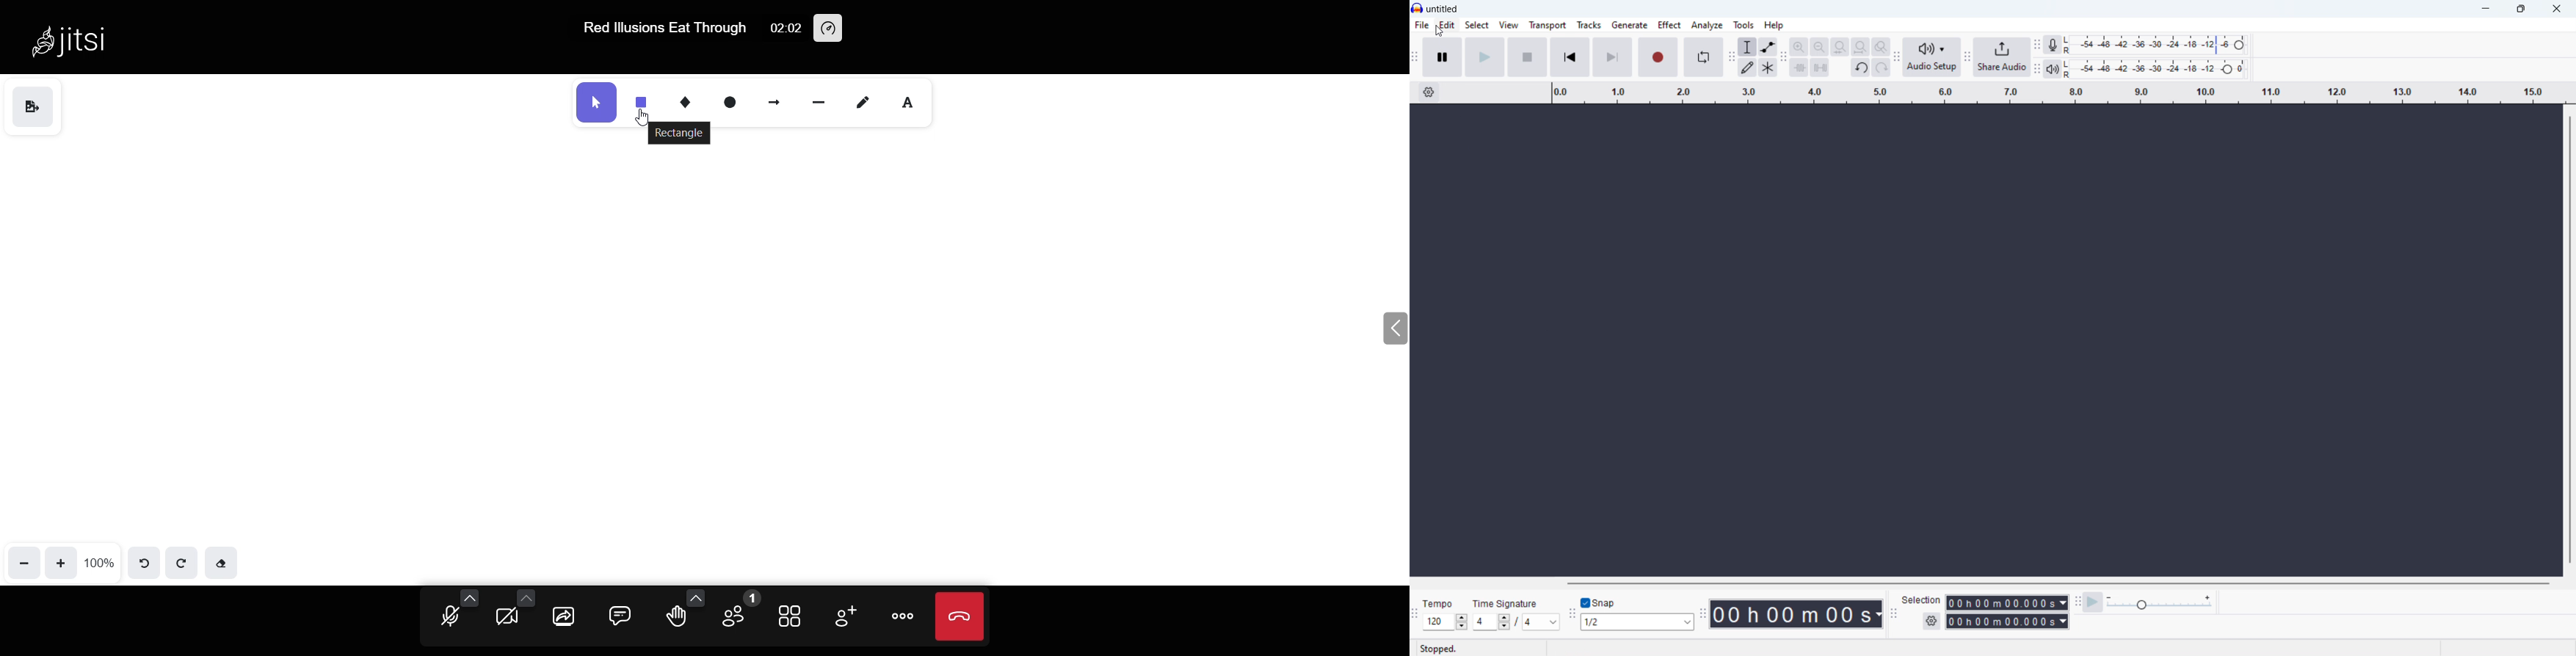  What do you see at coordinates (1783, 59) in the screenshot?
I see `edit toolbar` at bounding box center [1783, 59].